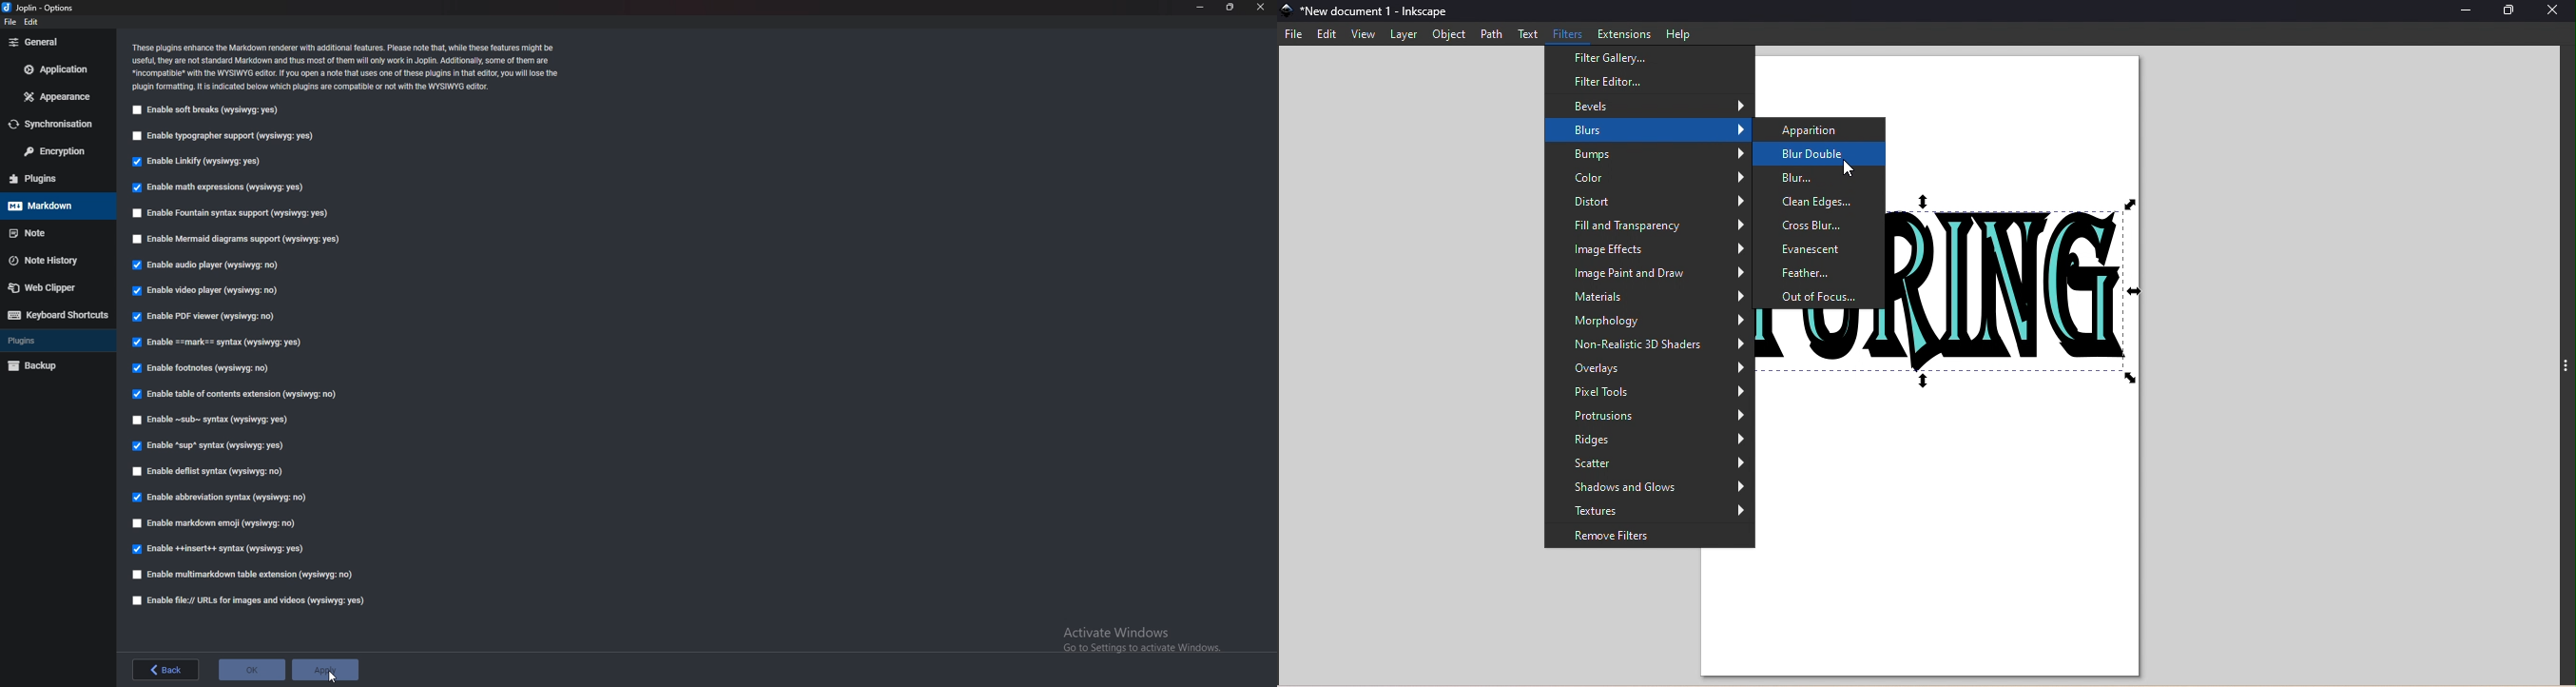 Image resolution: width=2576 pixels, height=700 pixels. What do you see at coordinates (207, 367) in the screenshot?
I see `Enable footnotes` at bounding box center [207, 367].